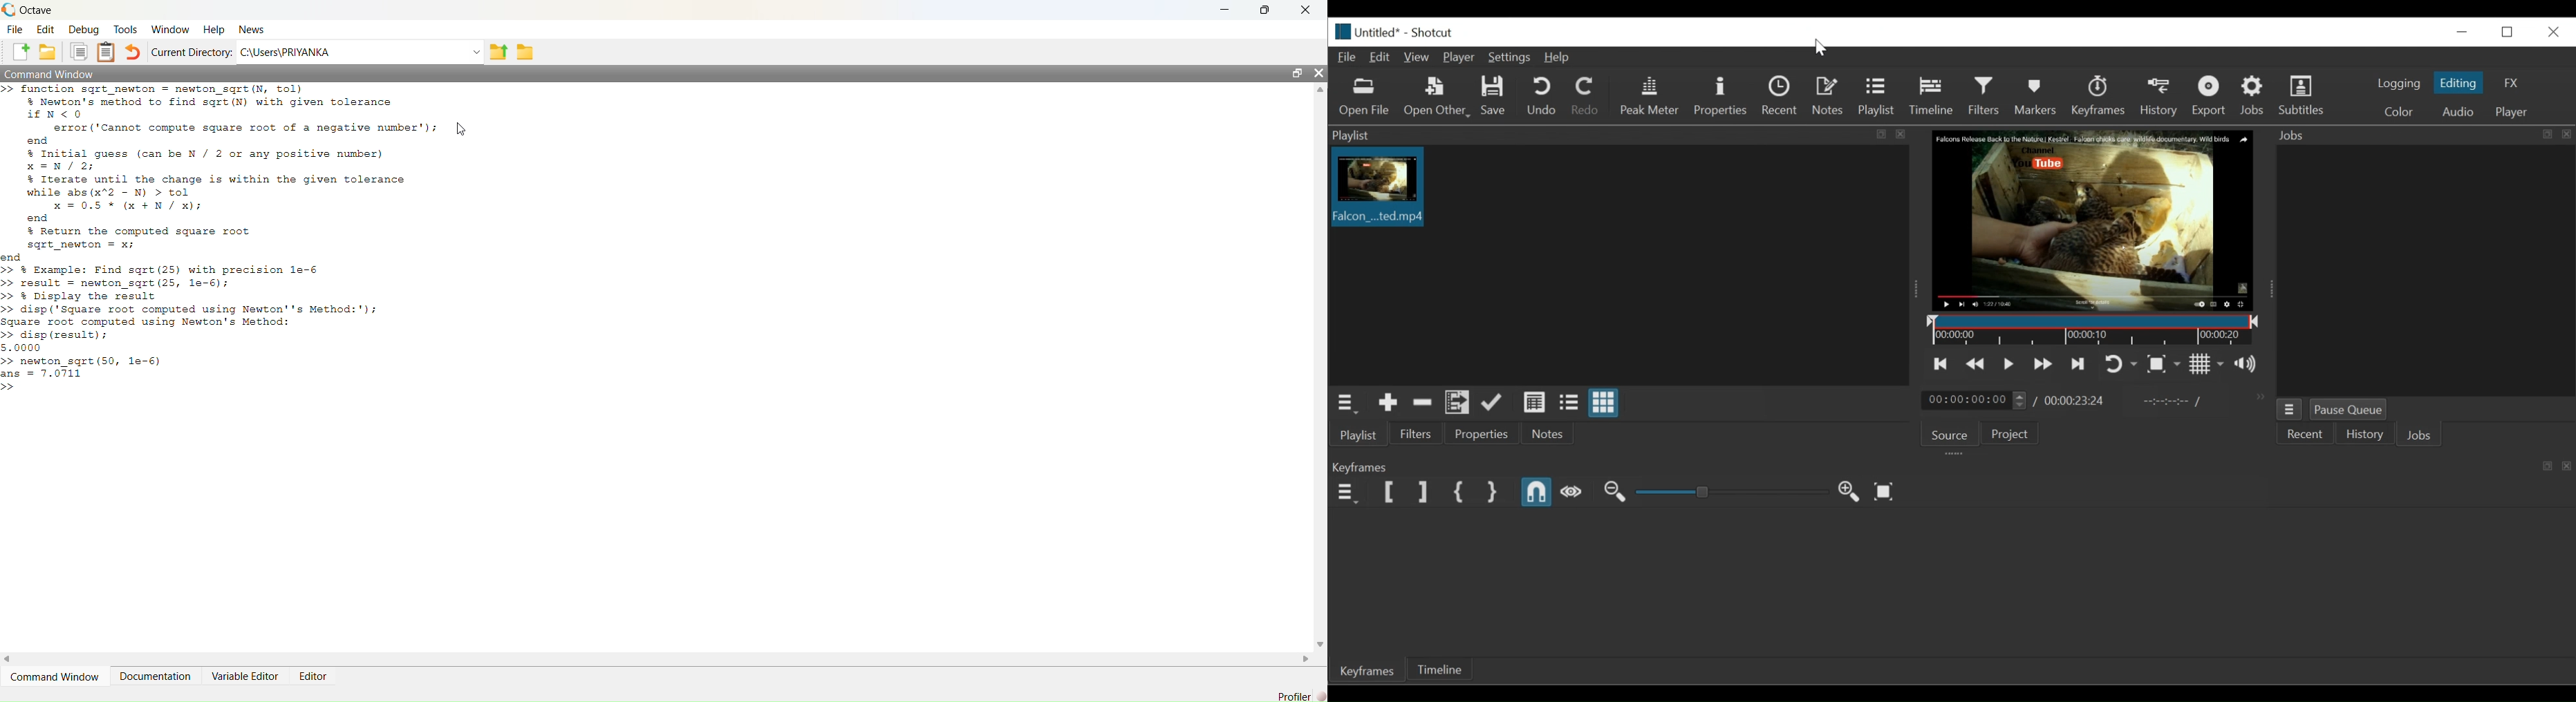  What do you see at coordinates (1781, 96) in the screenshot?
I see `Recent` at bounding box center [1781, 96].